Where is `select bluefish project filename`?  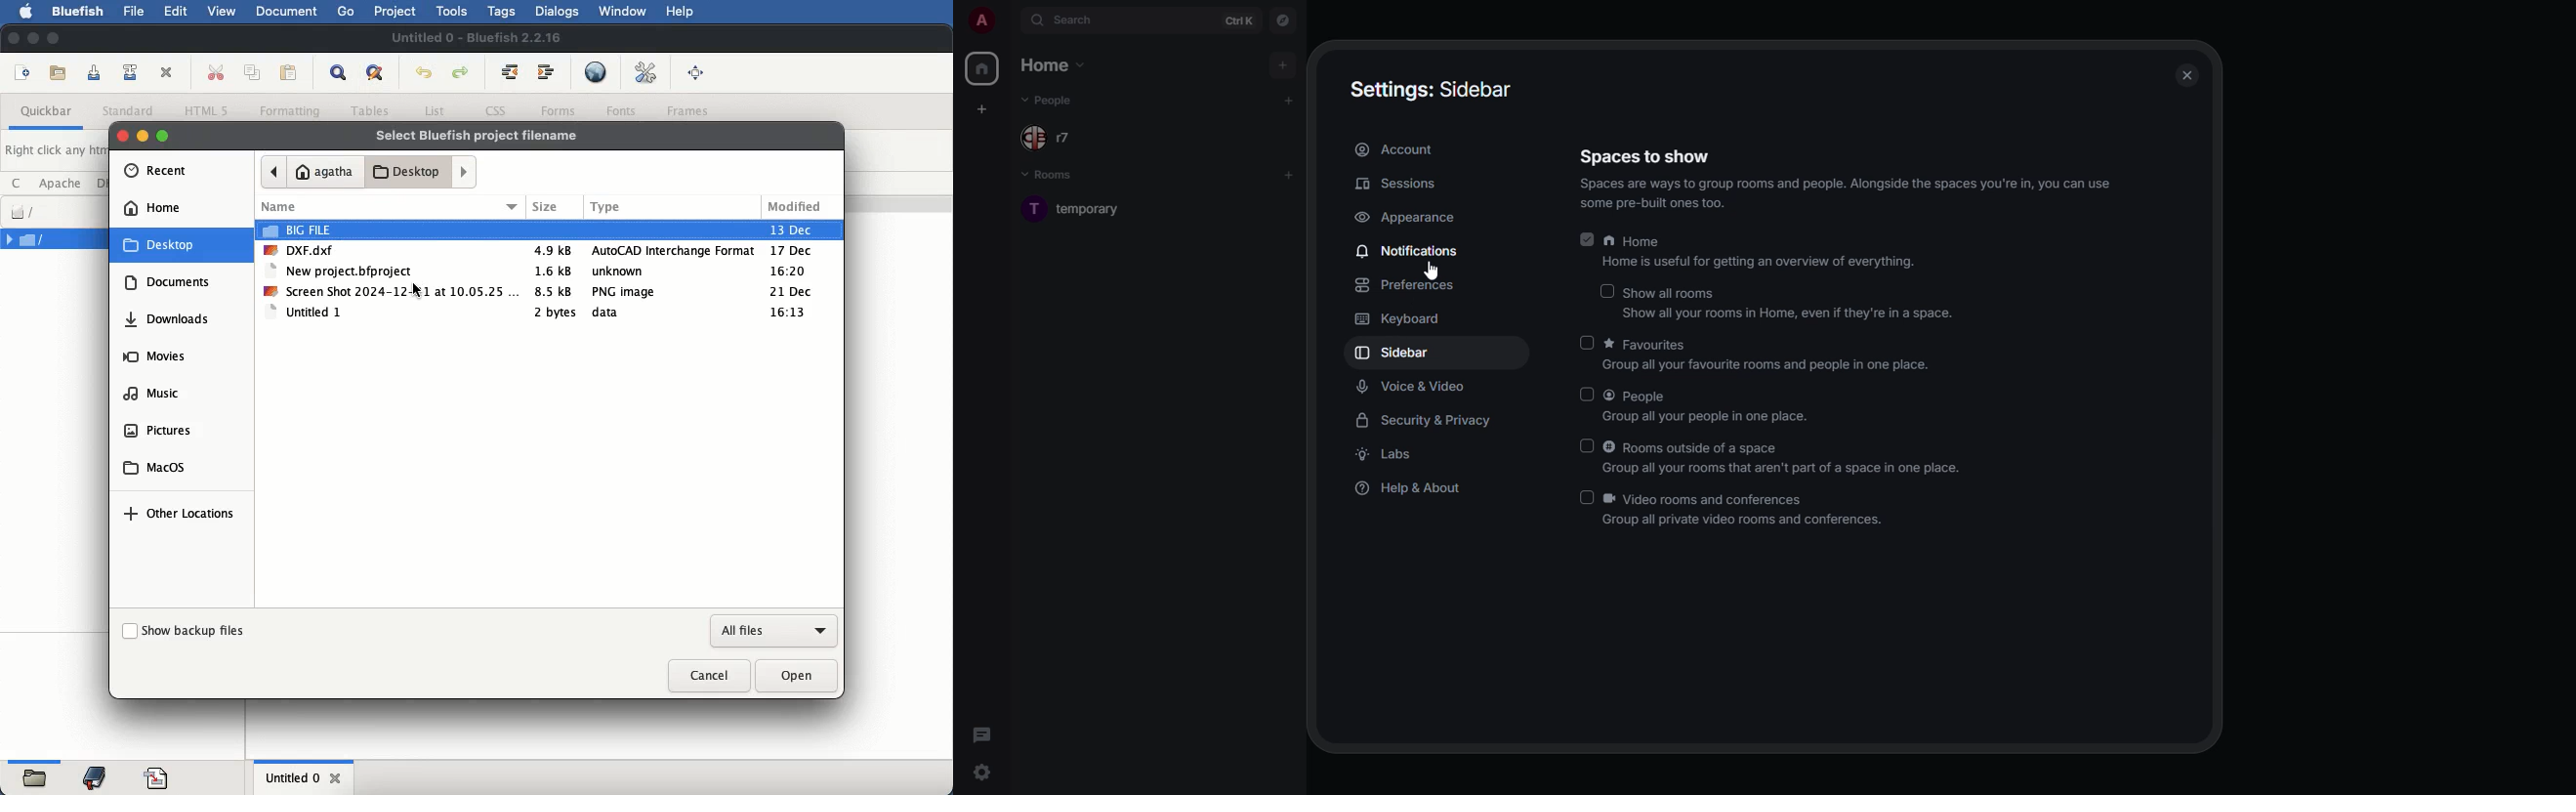
select bluefish project filename is located at coordinates (477, 136).